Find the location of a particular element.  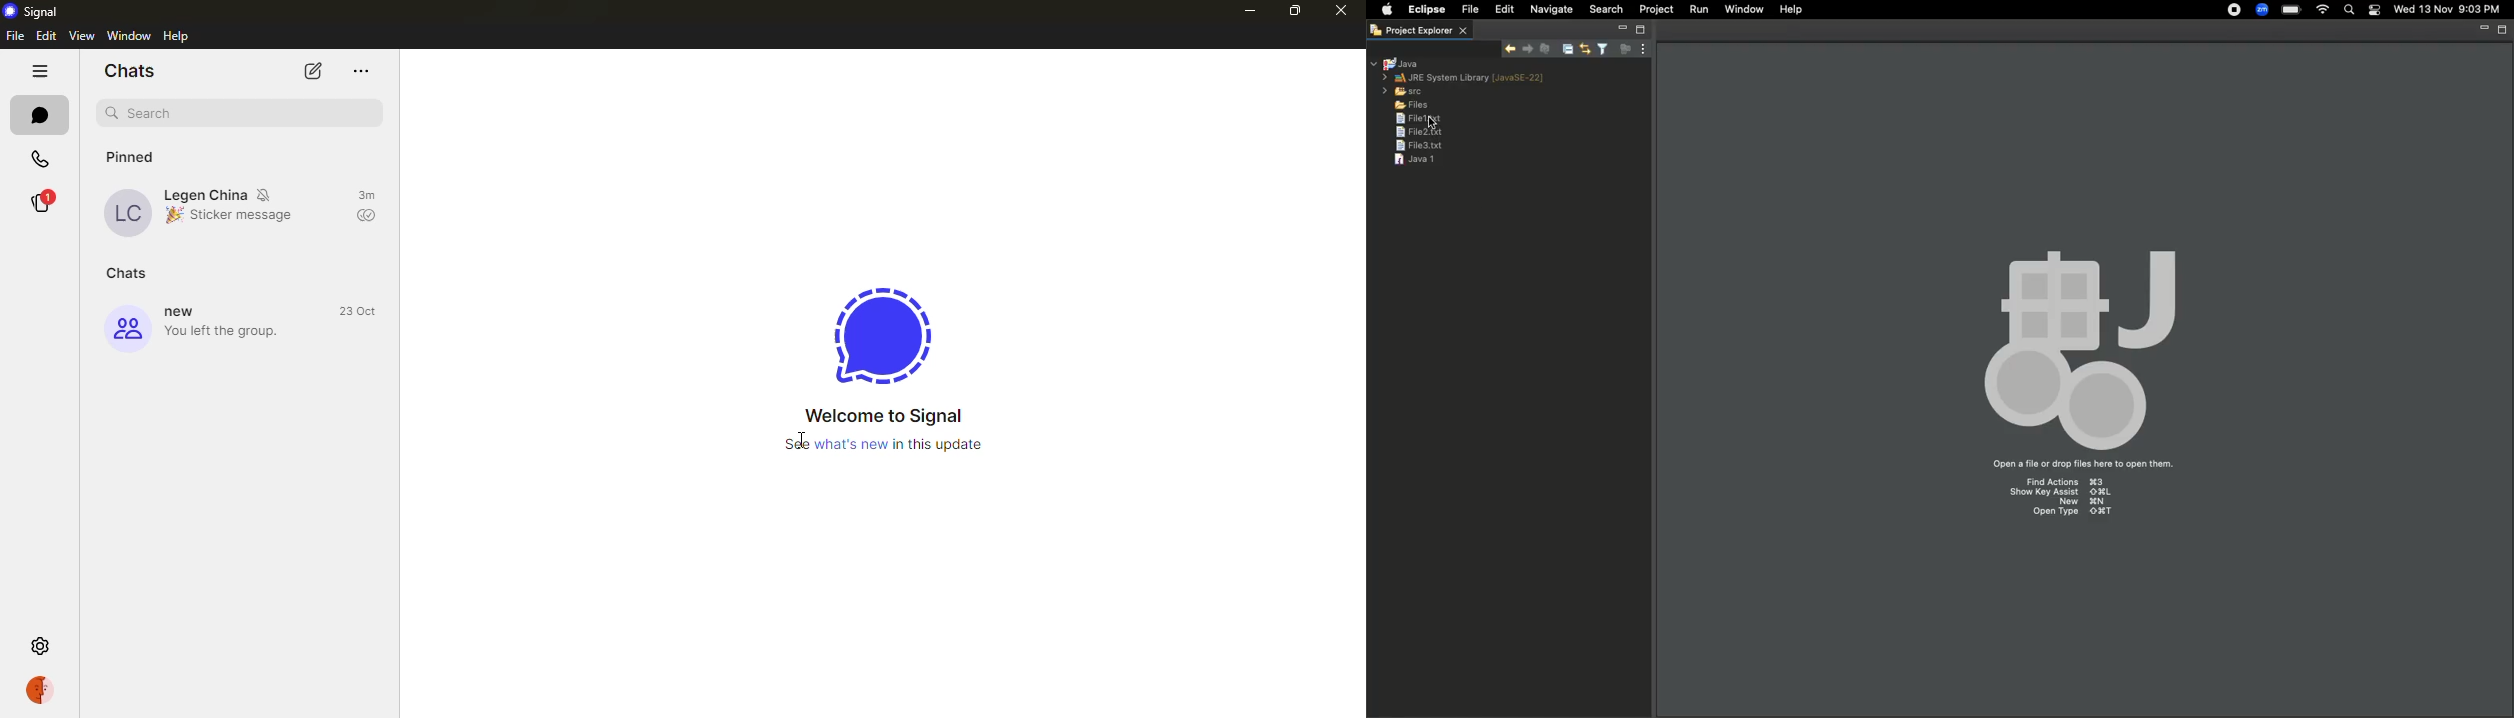

Legen China is located at coordinates (205, 194).